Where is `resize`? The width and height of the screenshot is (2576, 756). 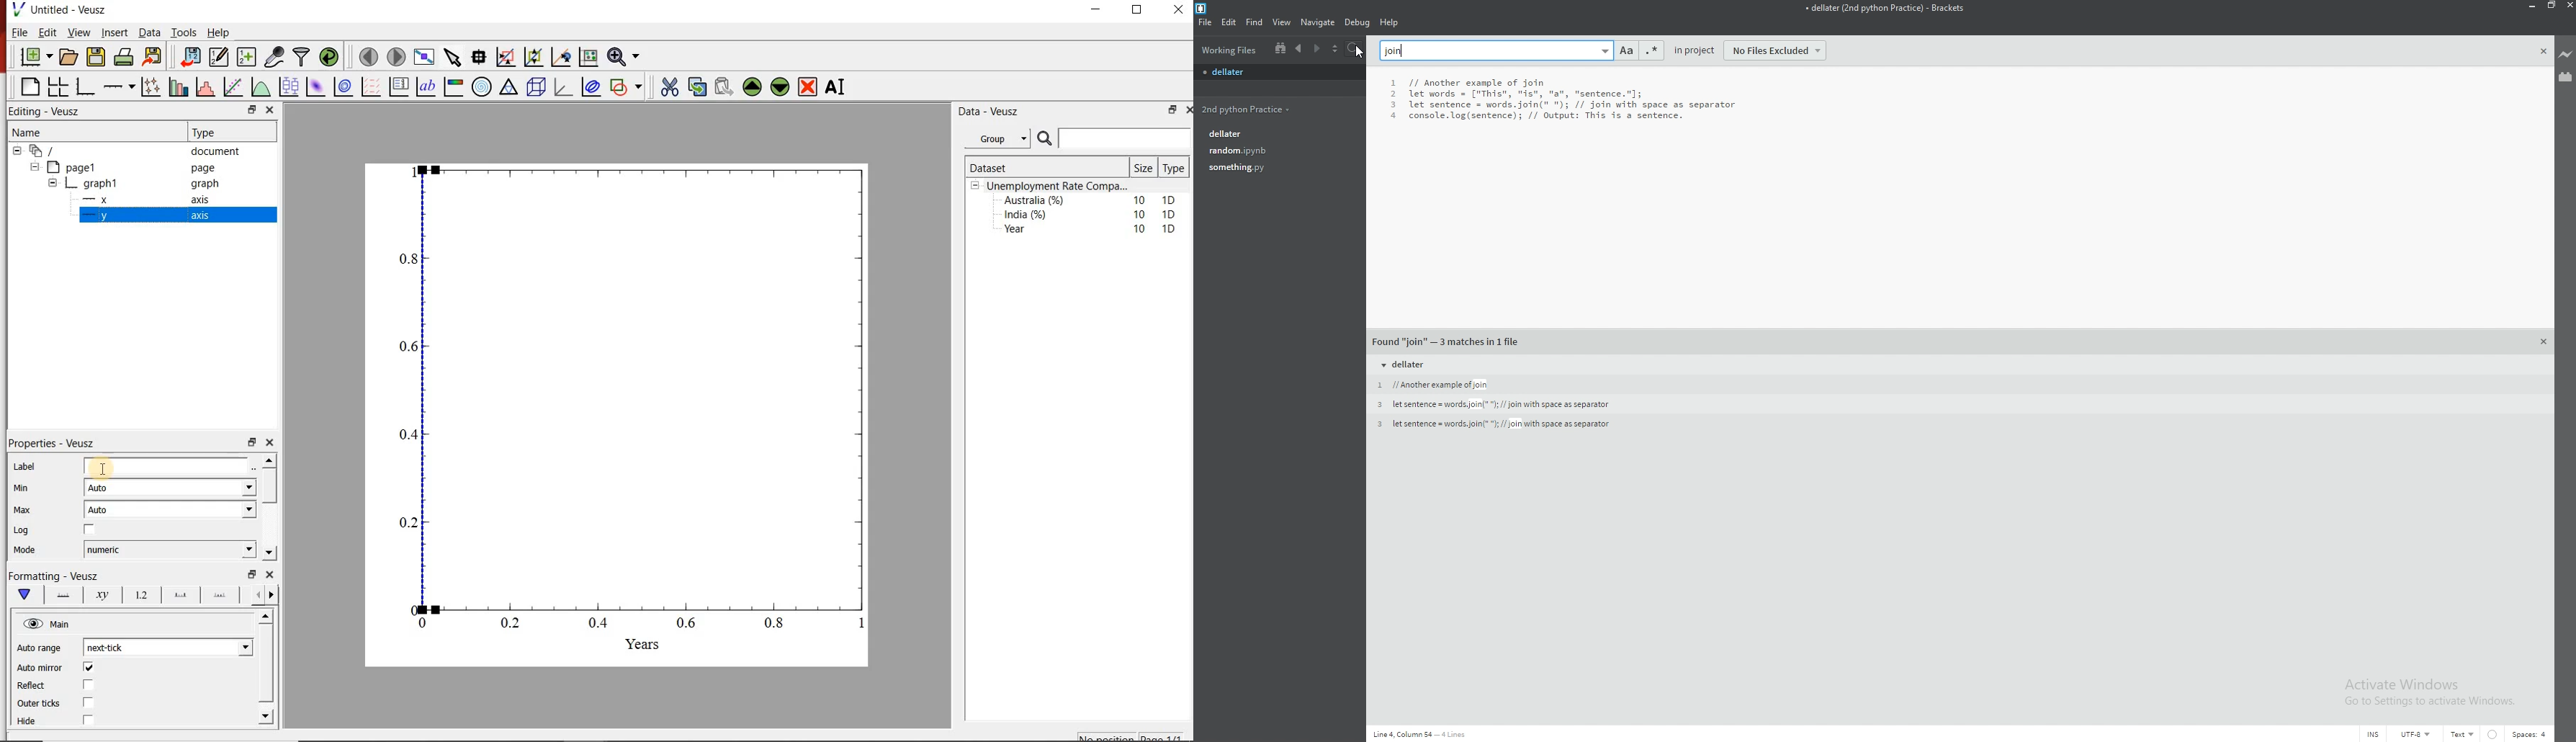 resize is located at coordinates (2552, 5).